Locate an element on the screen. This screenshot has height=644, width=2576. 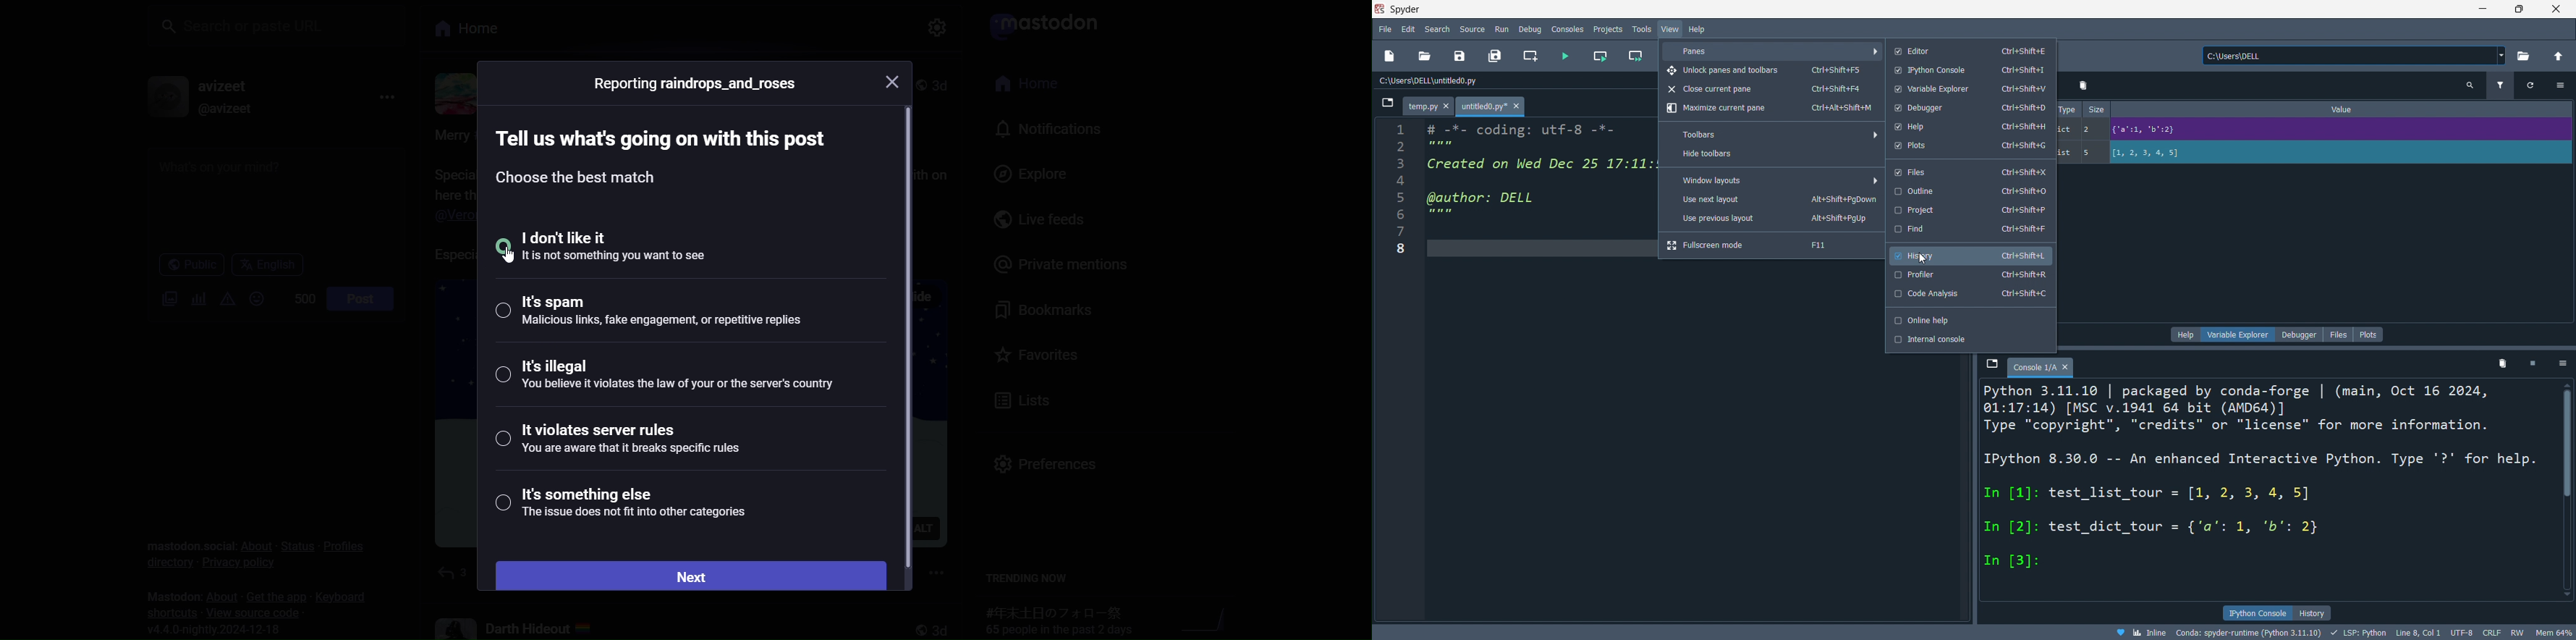
scroll bar is located at coordinates (905, 335).